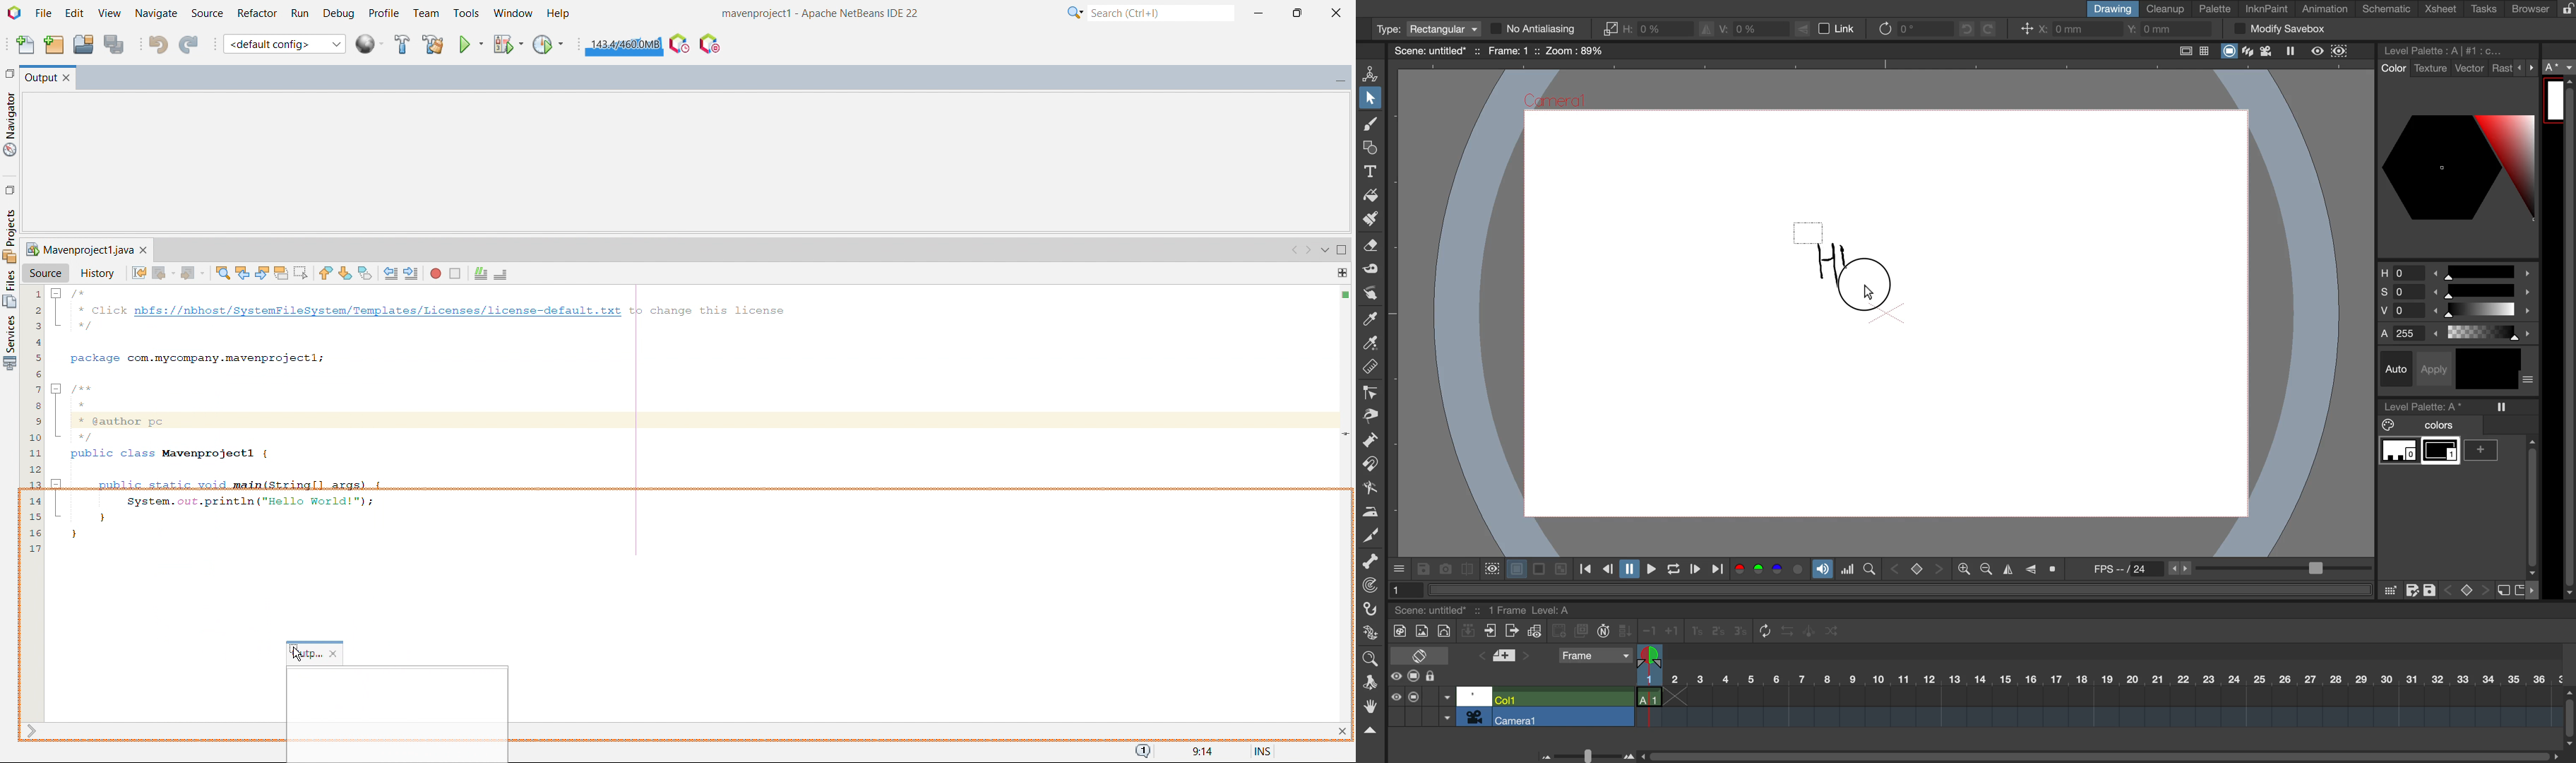  What do you see at coordinates (1370, 100) in the screenshot?
I see `selection tool` at bounding box center [1370, 100].